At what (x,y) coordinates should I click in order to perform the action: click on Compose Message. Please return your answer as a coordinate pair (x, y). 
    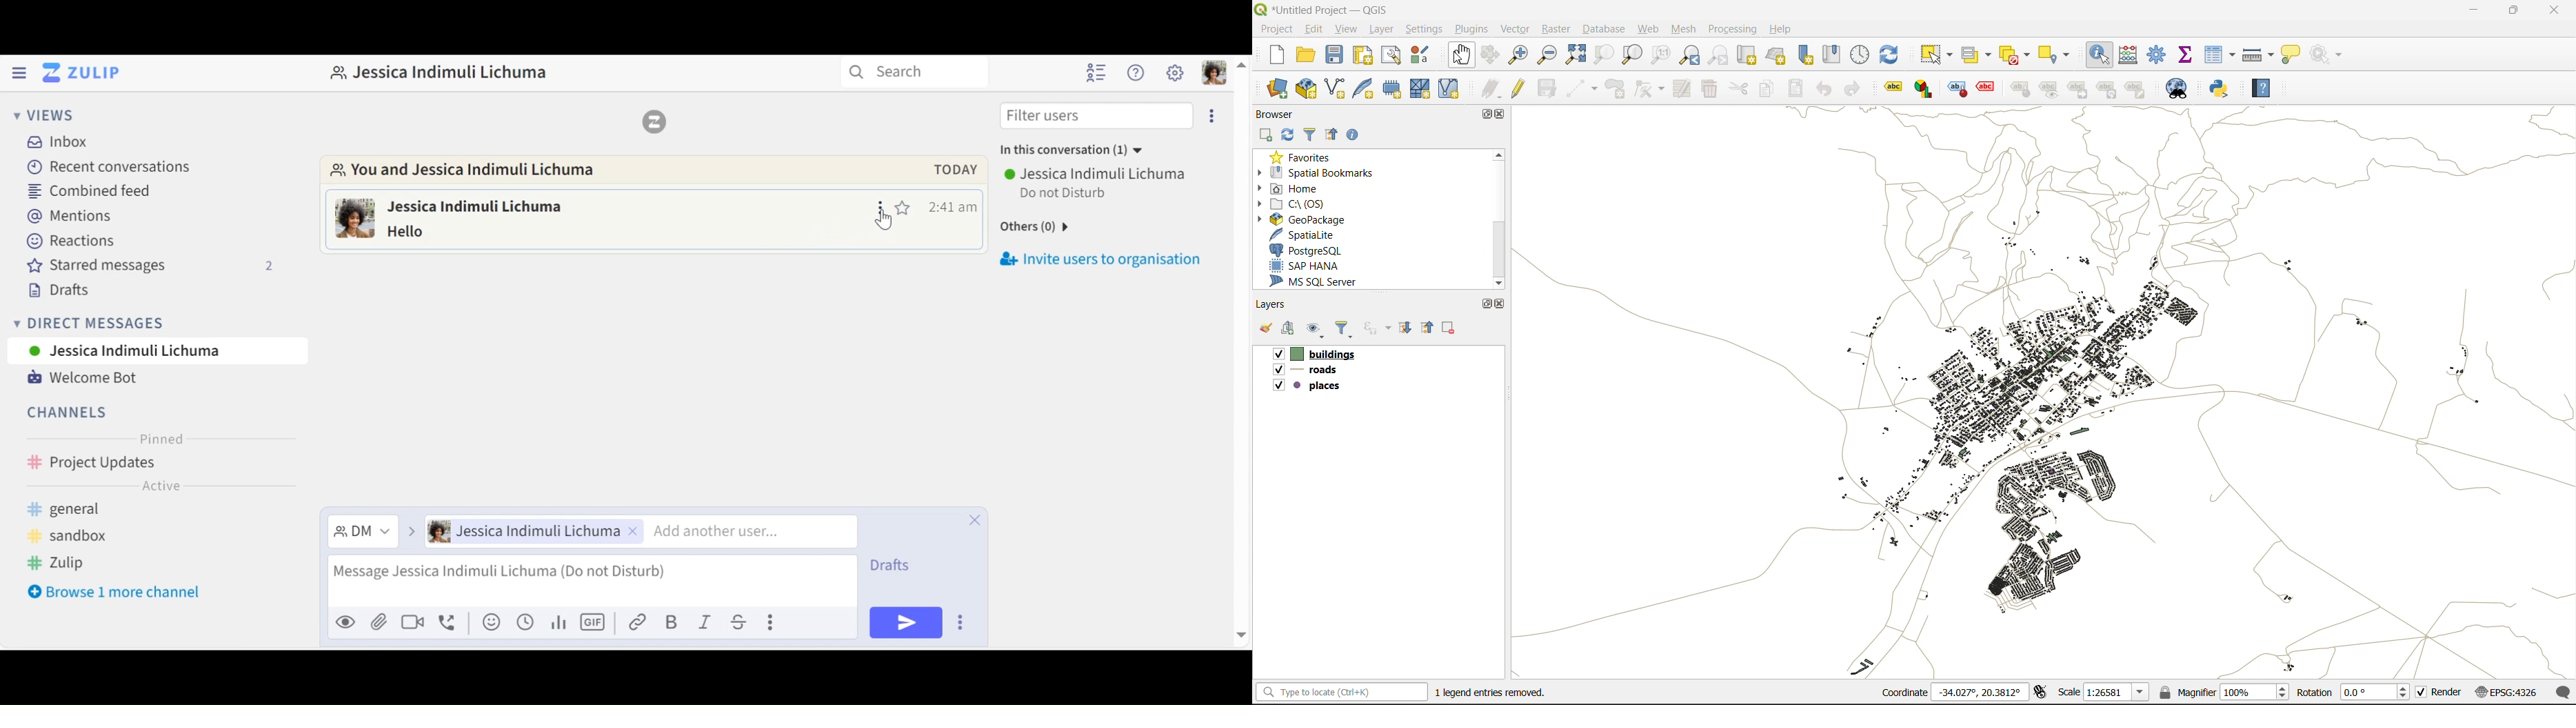
    Looking at the image, I should click on (592, 583).